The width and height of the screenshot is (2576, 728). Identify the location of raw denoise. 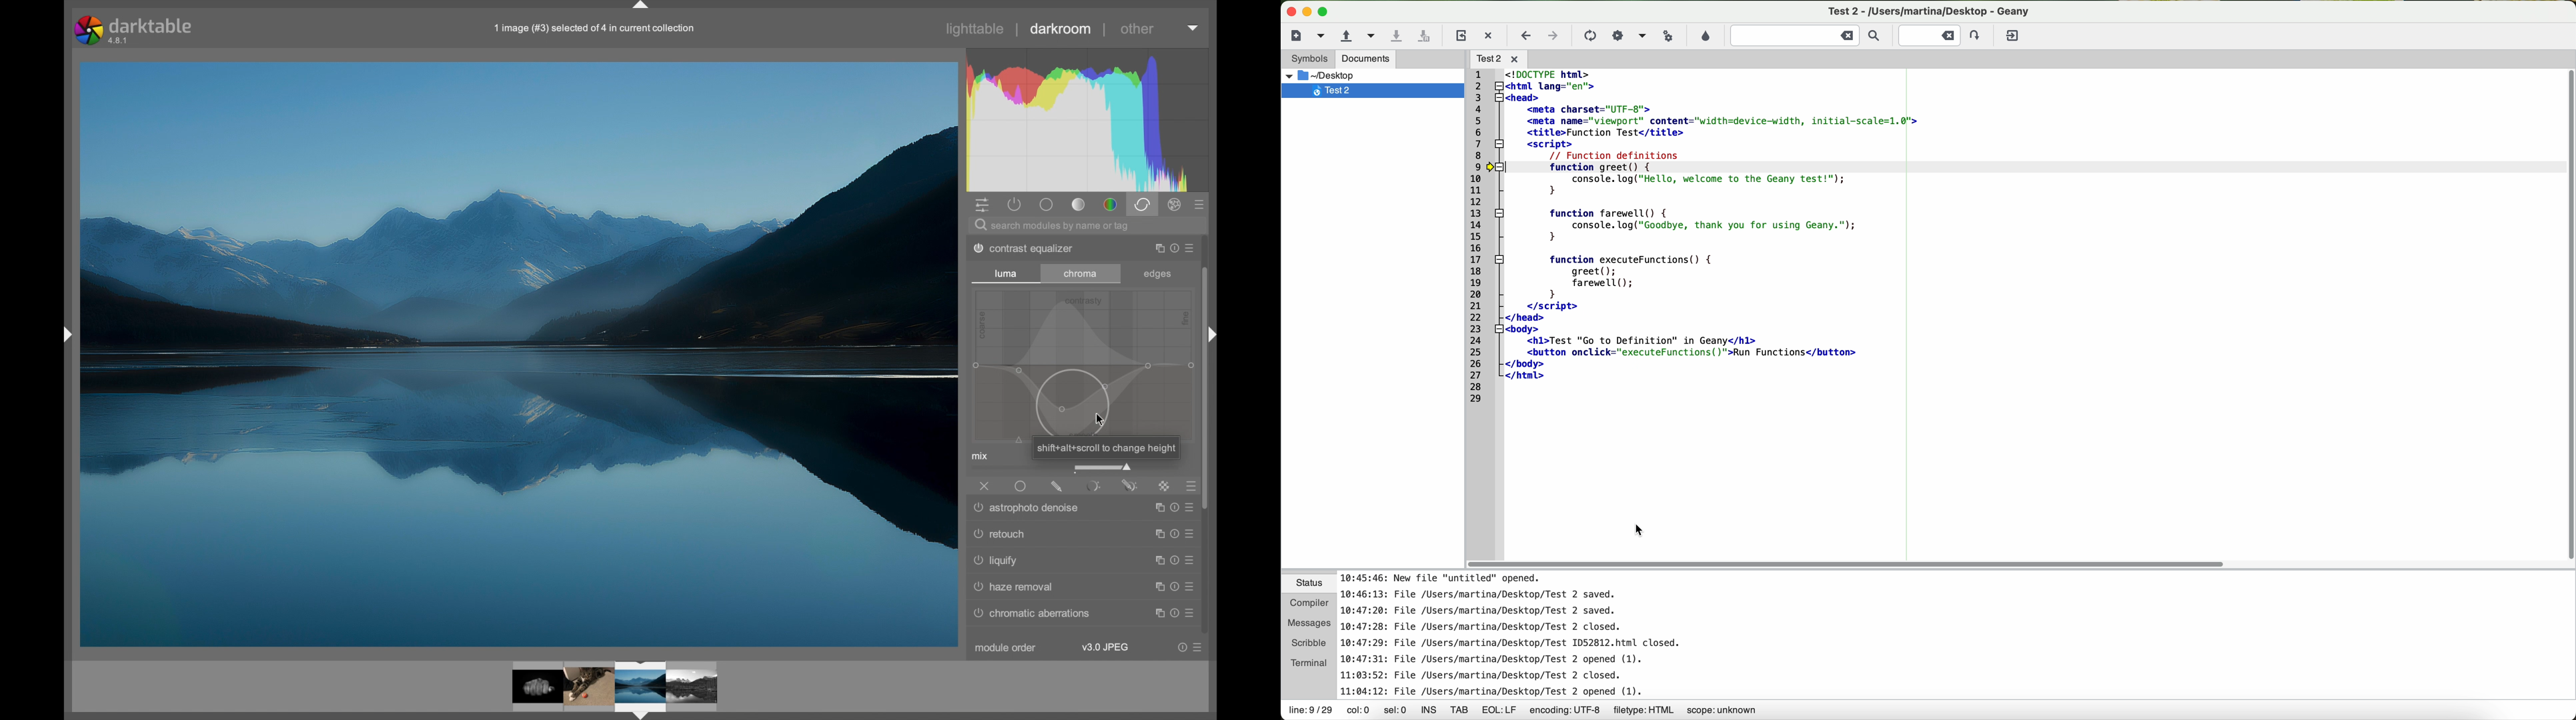
(1011, 587).